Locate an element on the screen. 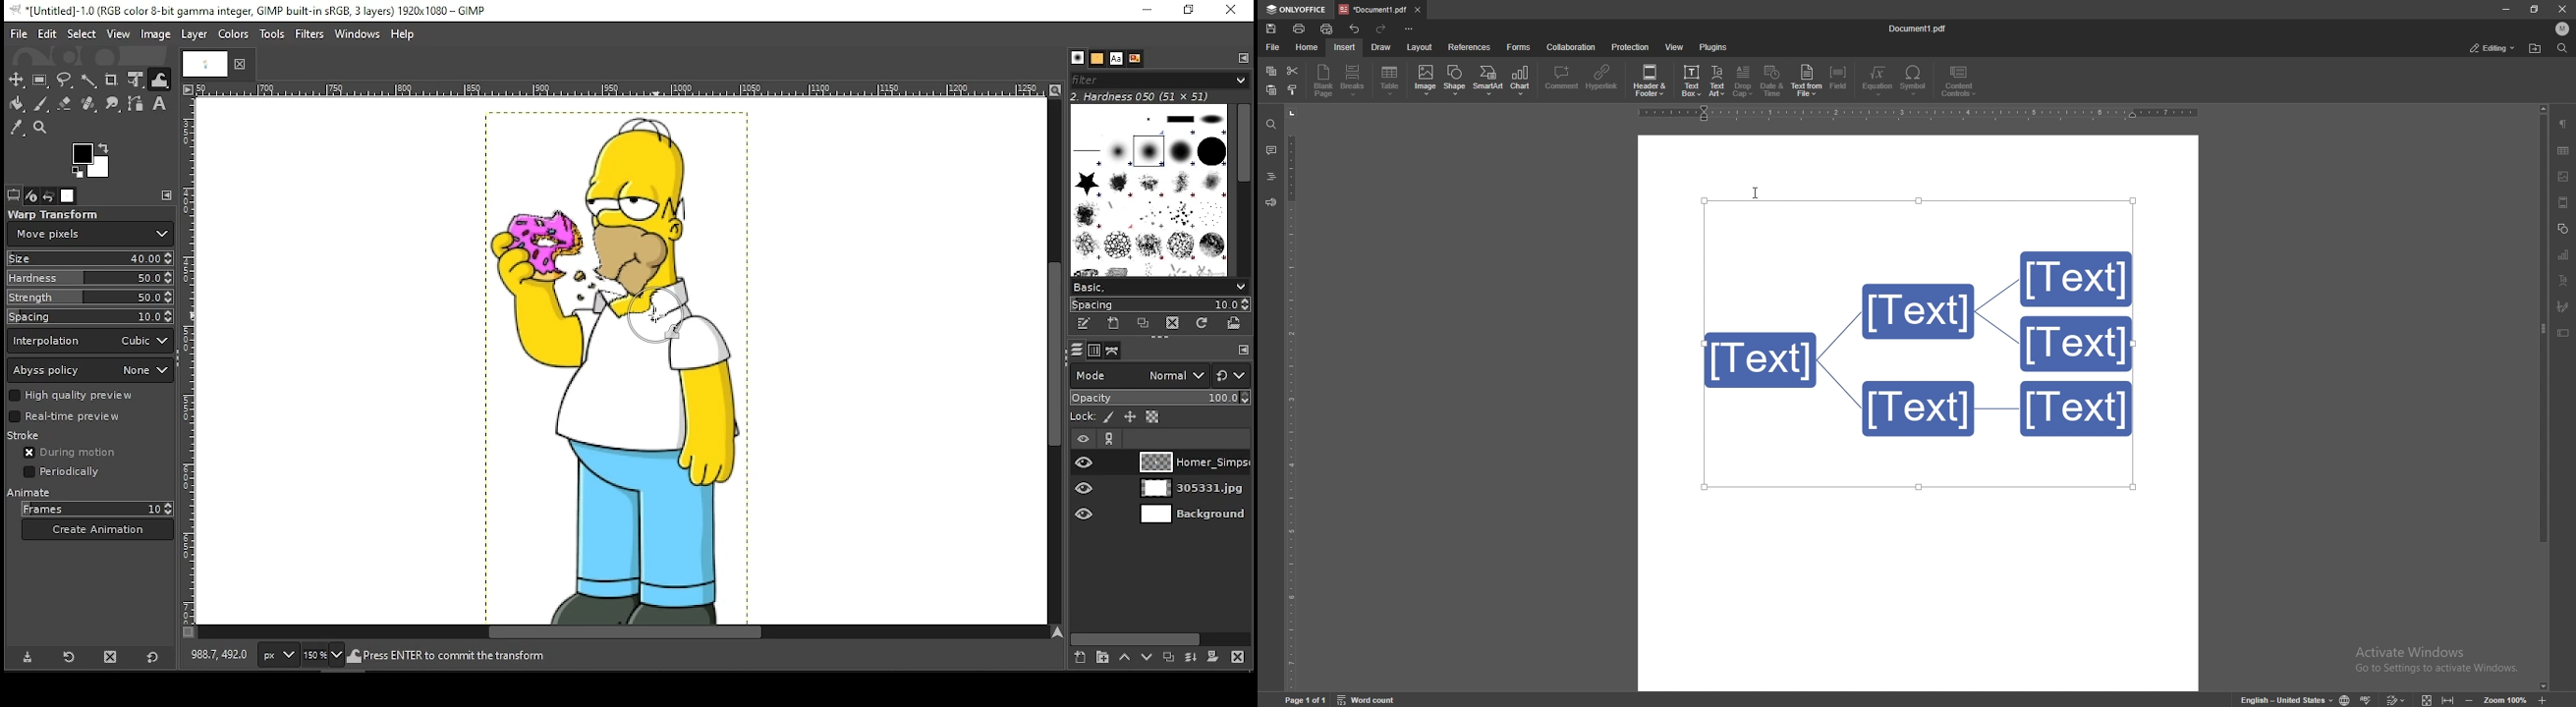  redo is located at coordinates (1381, 29).